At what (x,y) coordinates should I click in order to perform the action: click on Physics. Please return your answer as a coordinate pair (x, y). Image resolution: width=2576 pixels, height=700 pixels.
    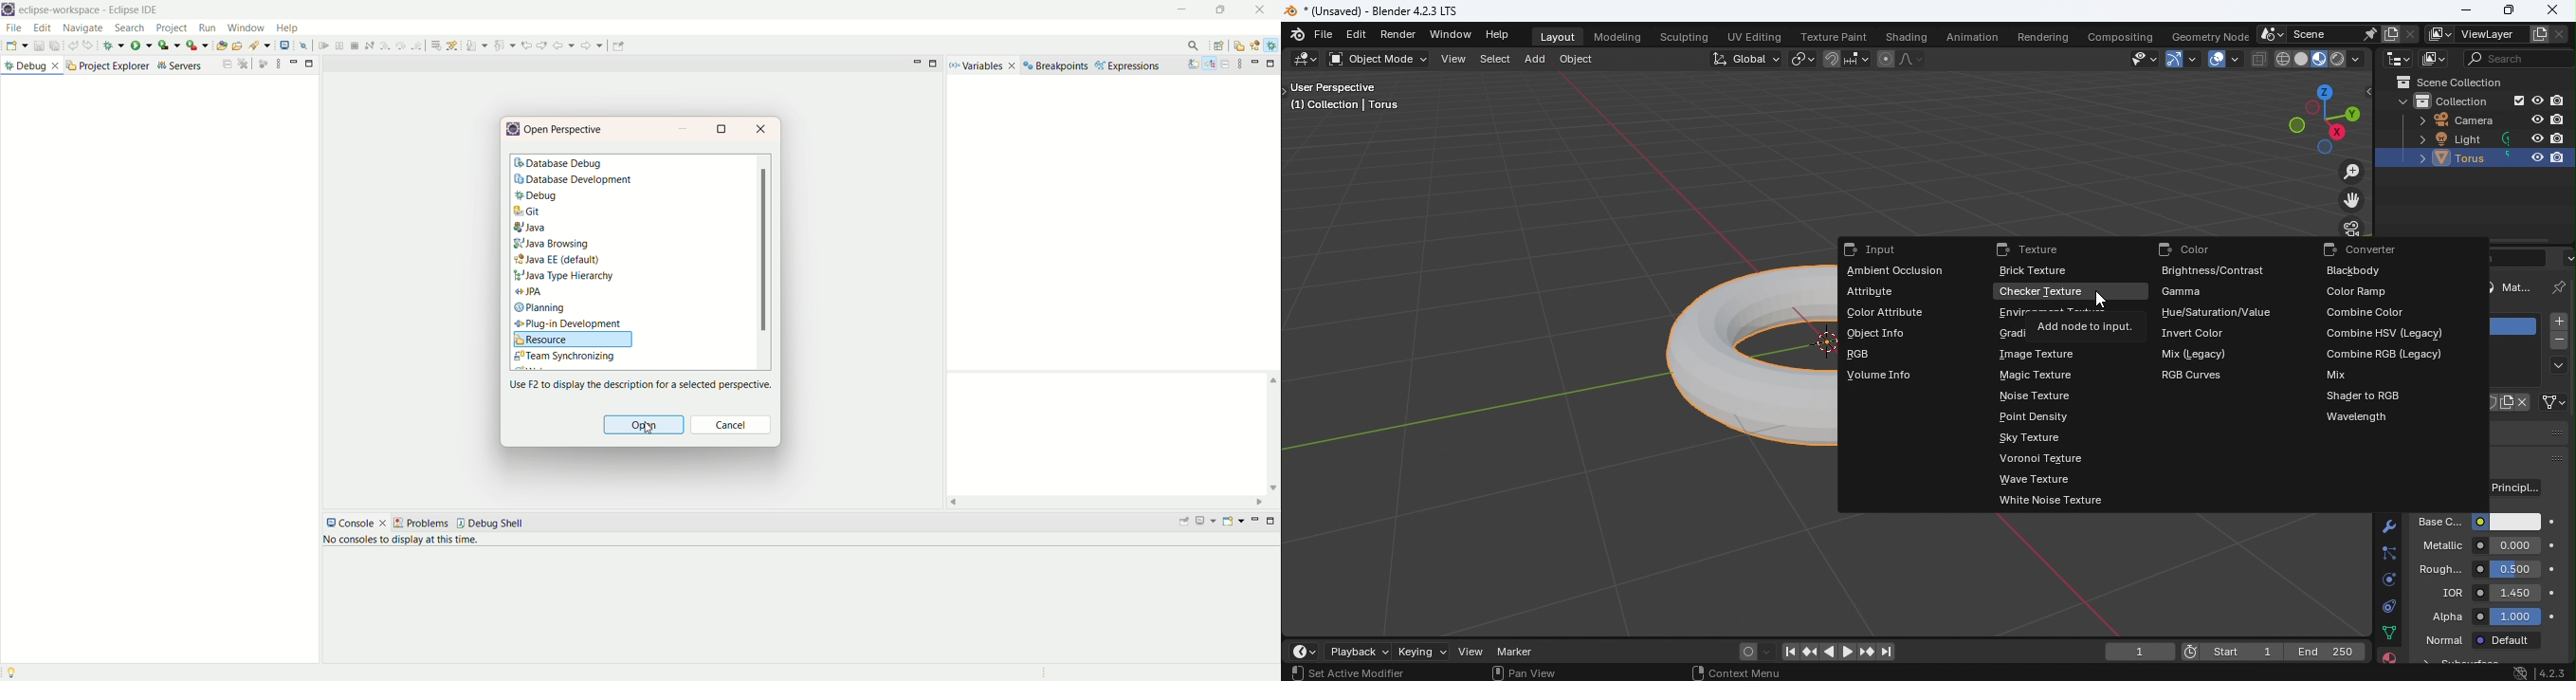
    Looking at the image, I should click on (2388, 578).